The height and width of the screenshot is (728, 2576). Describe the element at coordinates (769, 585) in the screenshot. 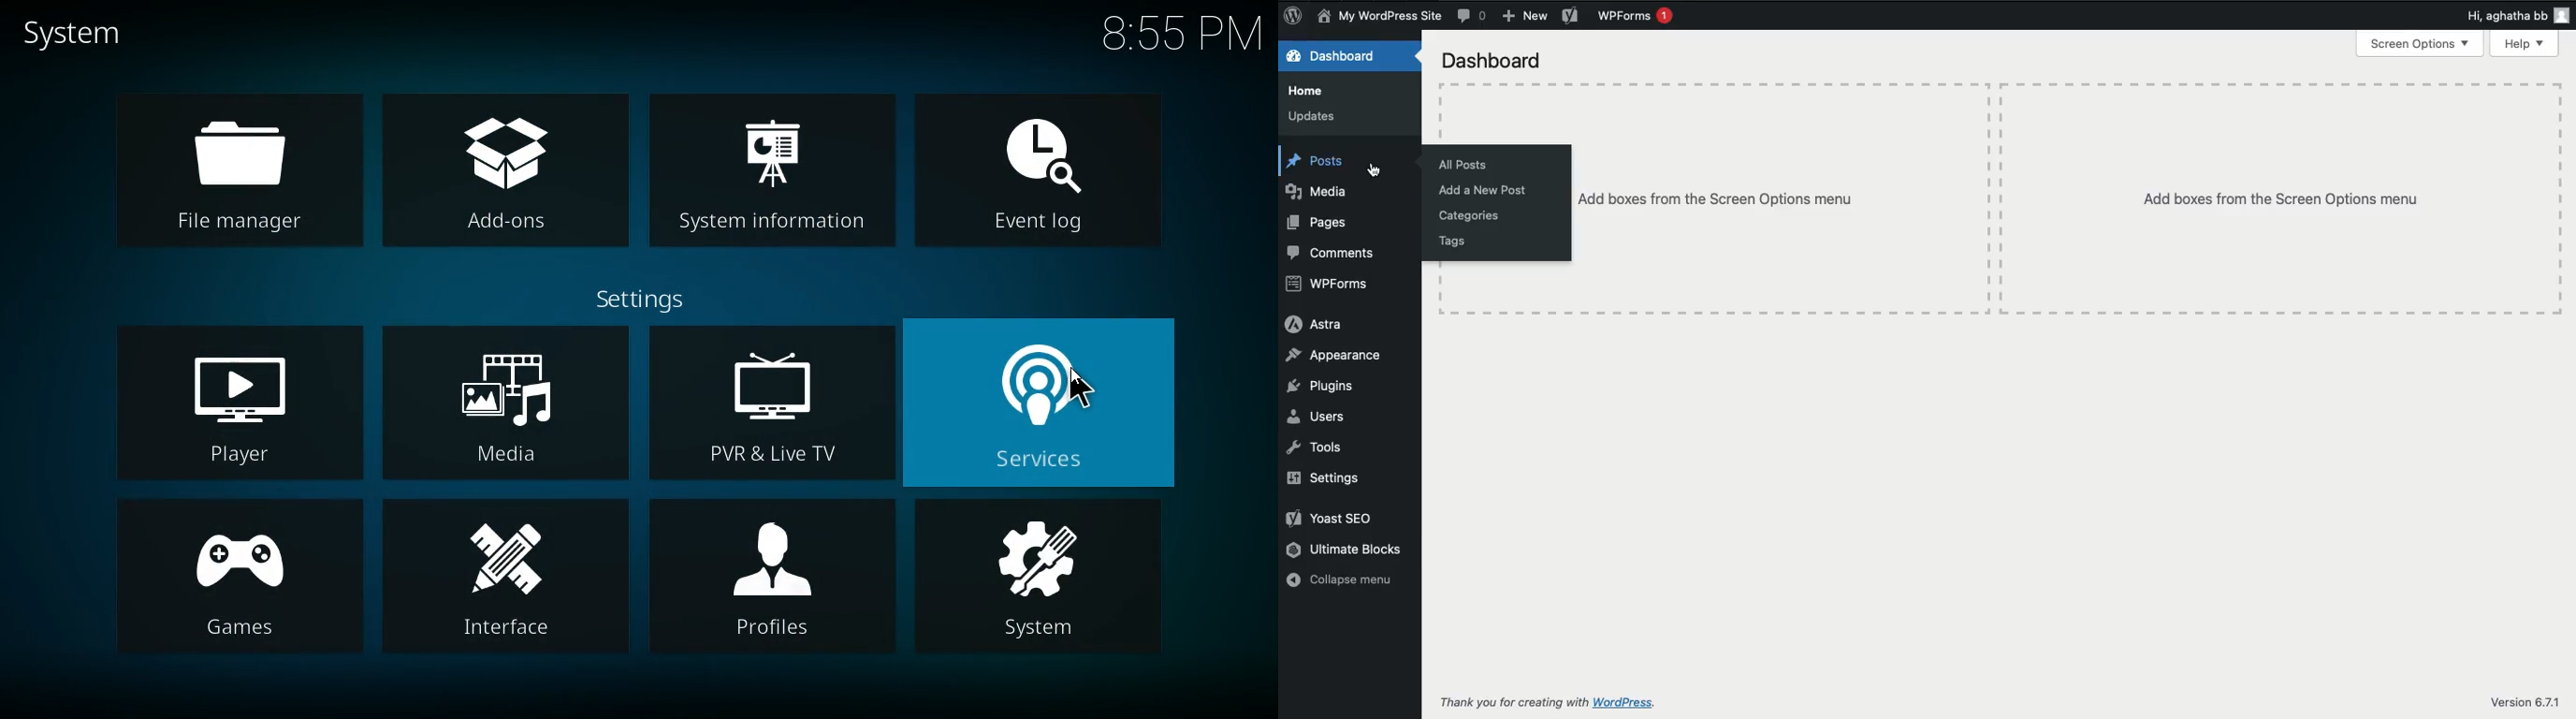

I see `profiles` at that location.